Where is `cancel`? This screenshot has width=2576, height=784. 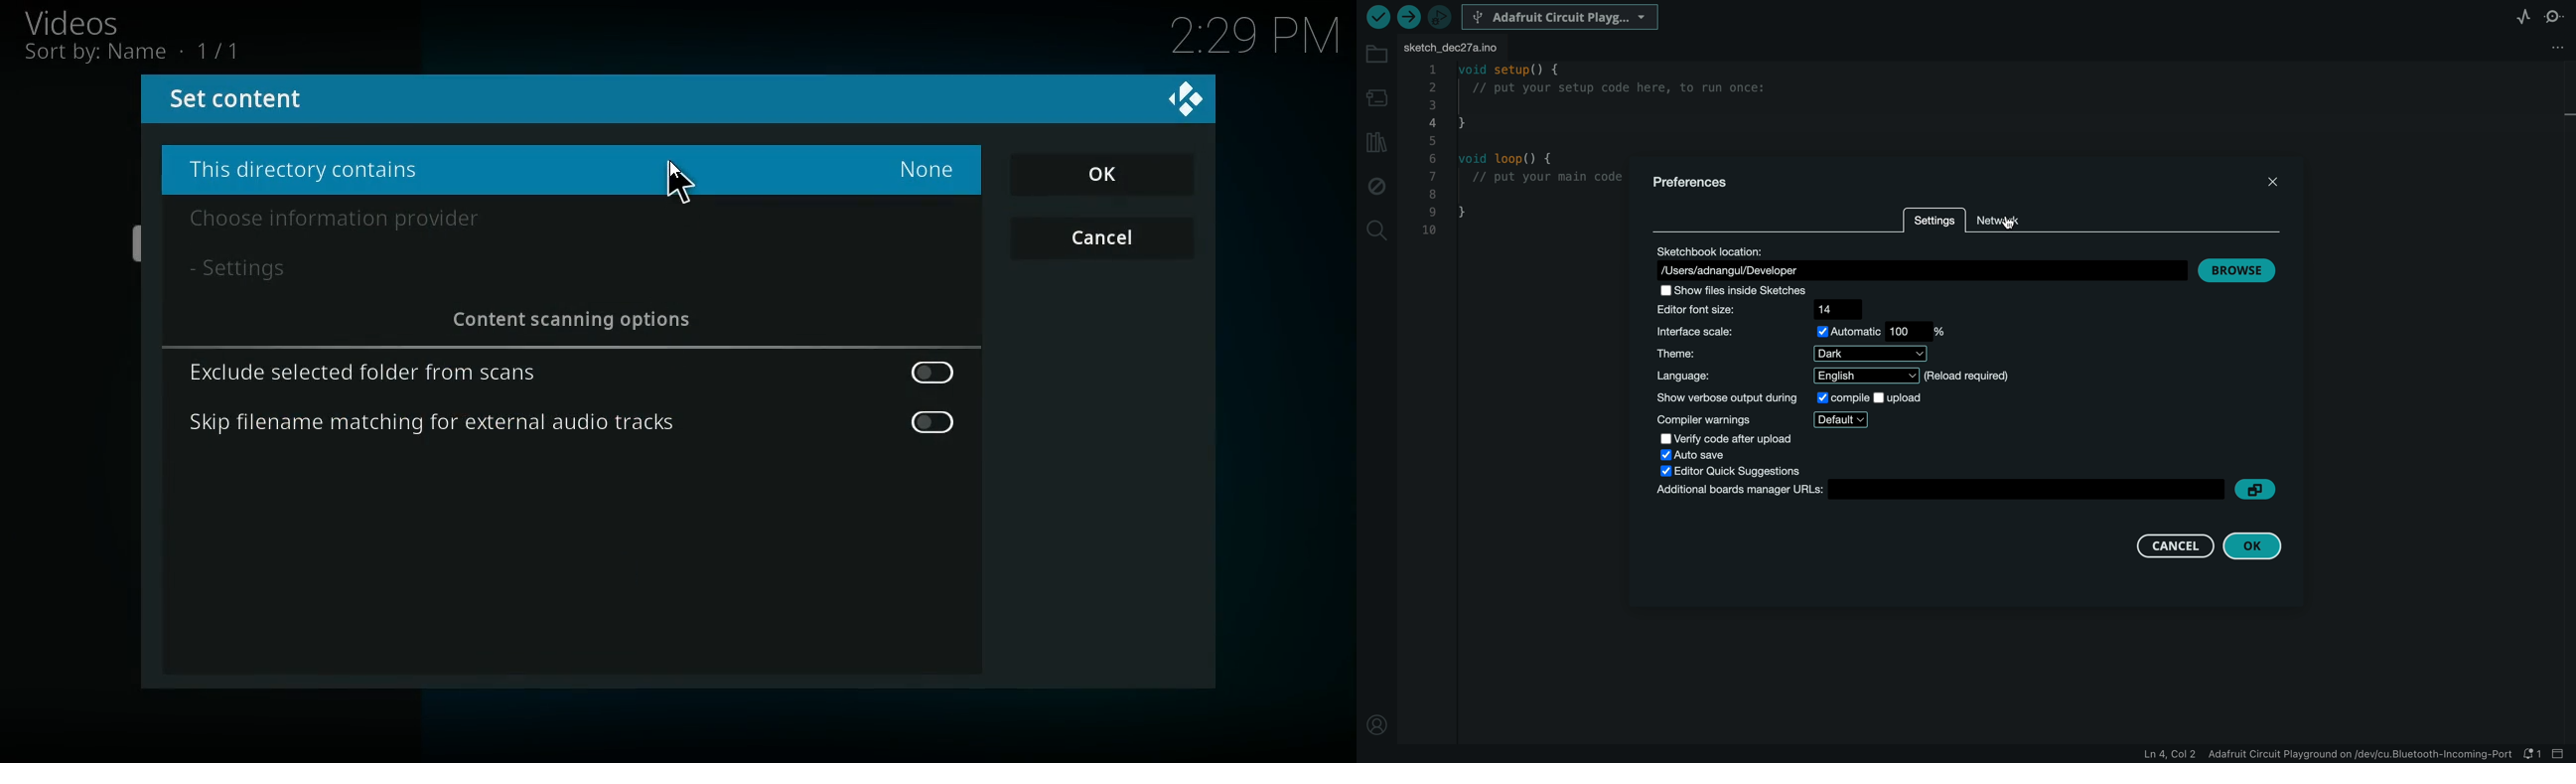 cancel is located at coordinates (1101, 240).